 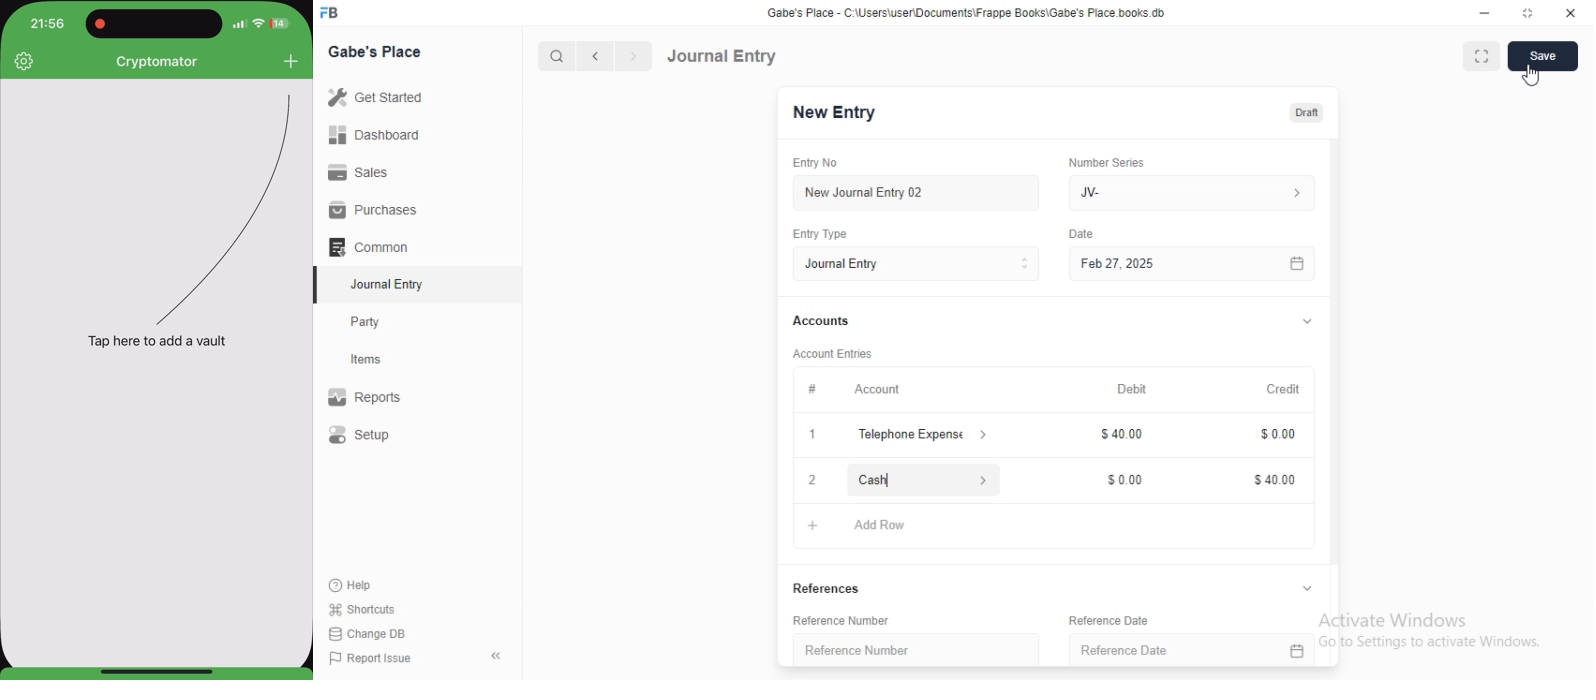 What do you see at coordinates (812, 435) in the screenshot?
I see `1` at bounding box center [812, 435].